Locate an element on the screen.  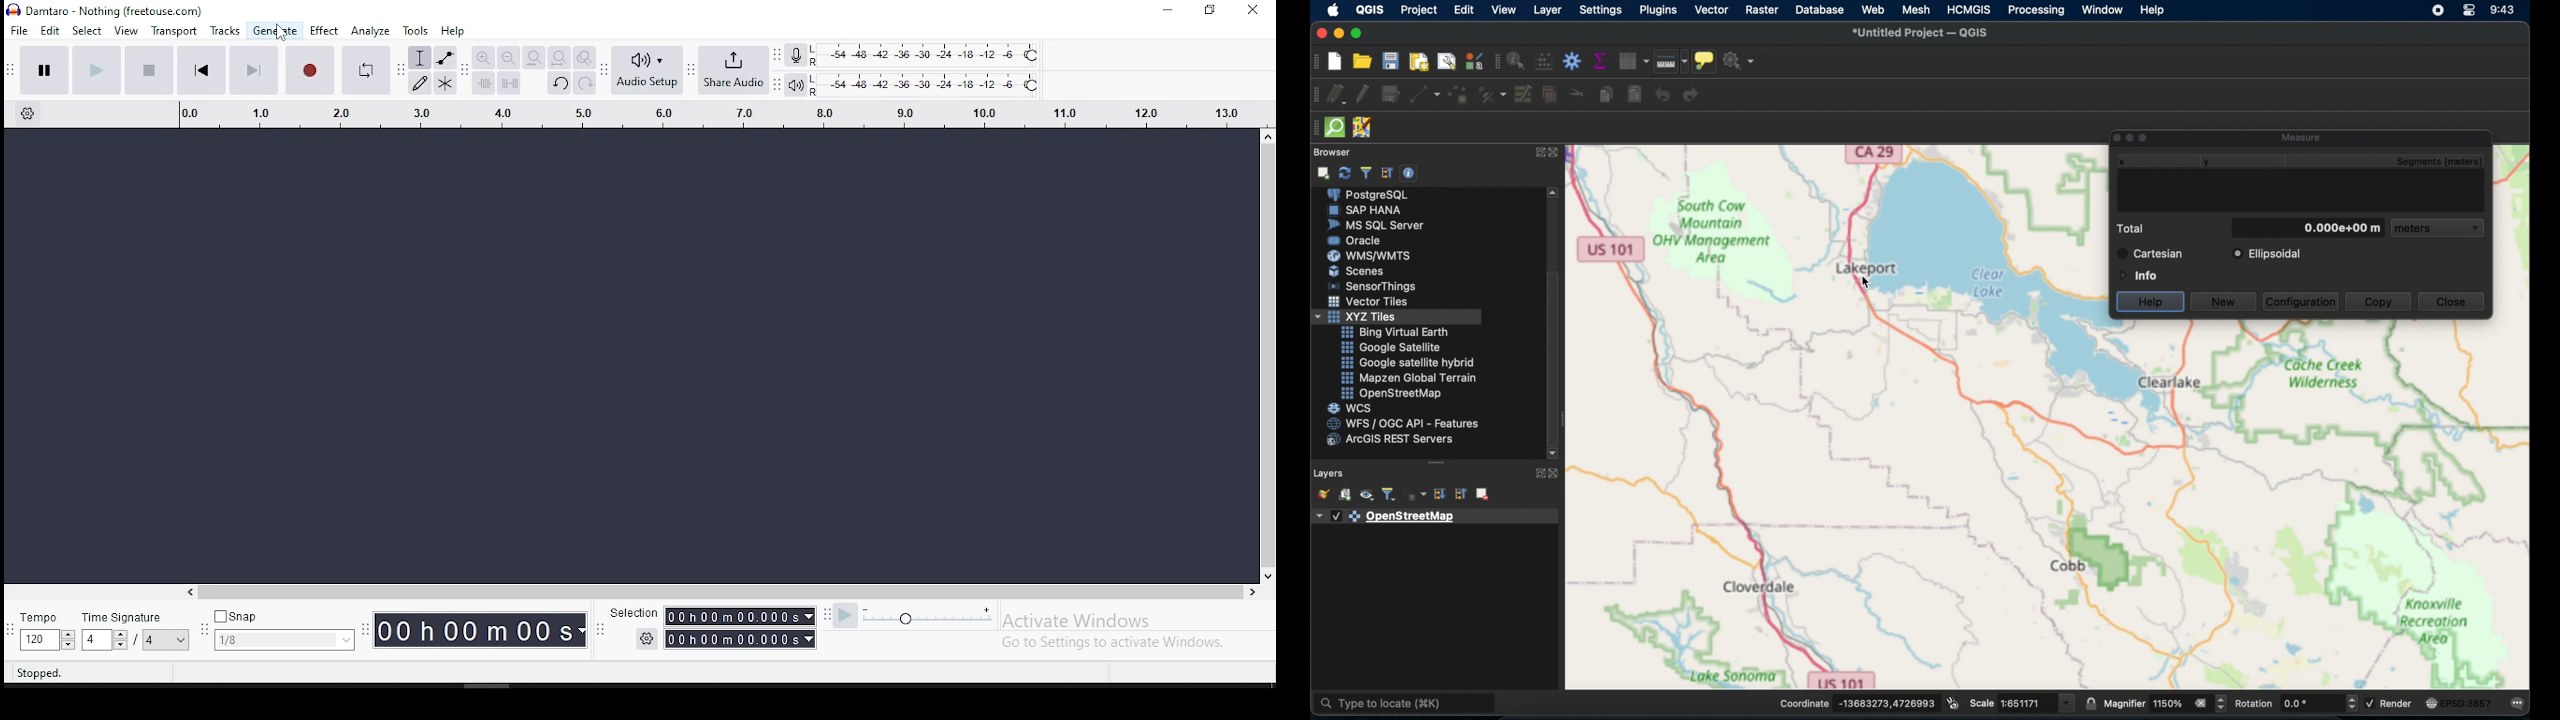
snap is located at coordinates (284, 629).